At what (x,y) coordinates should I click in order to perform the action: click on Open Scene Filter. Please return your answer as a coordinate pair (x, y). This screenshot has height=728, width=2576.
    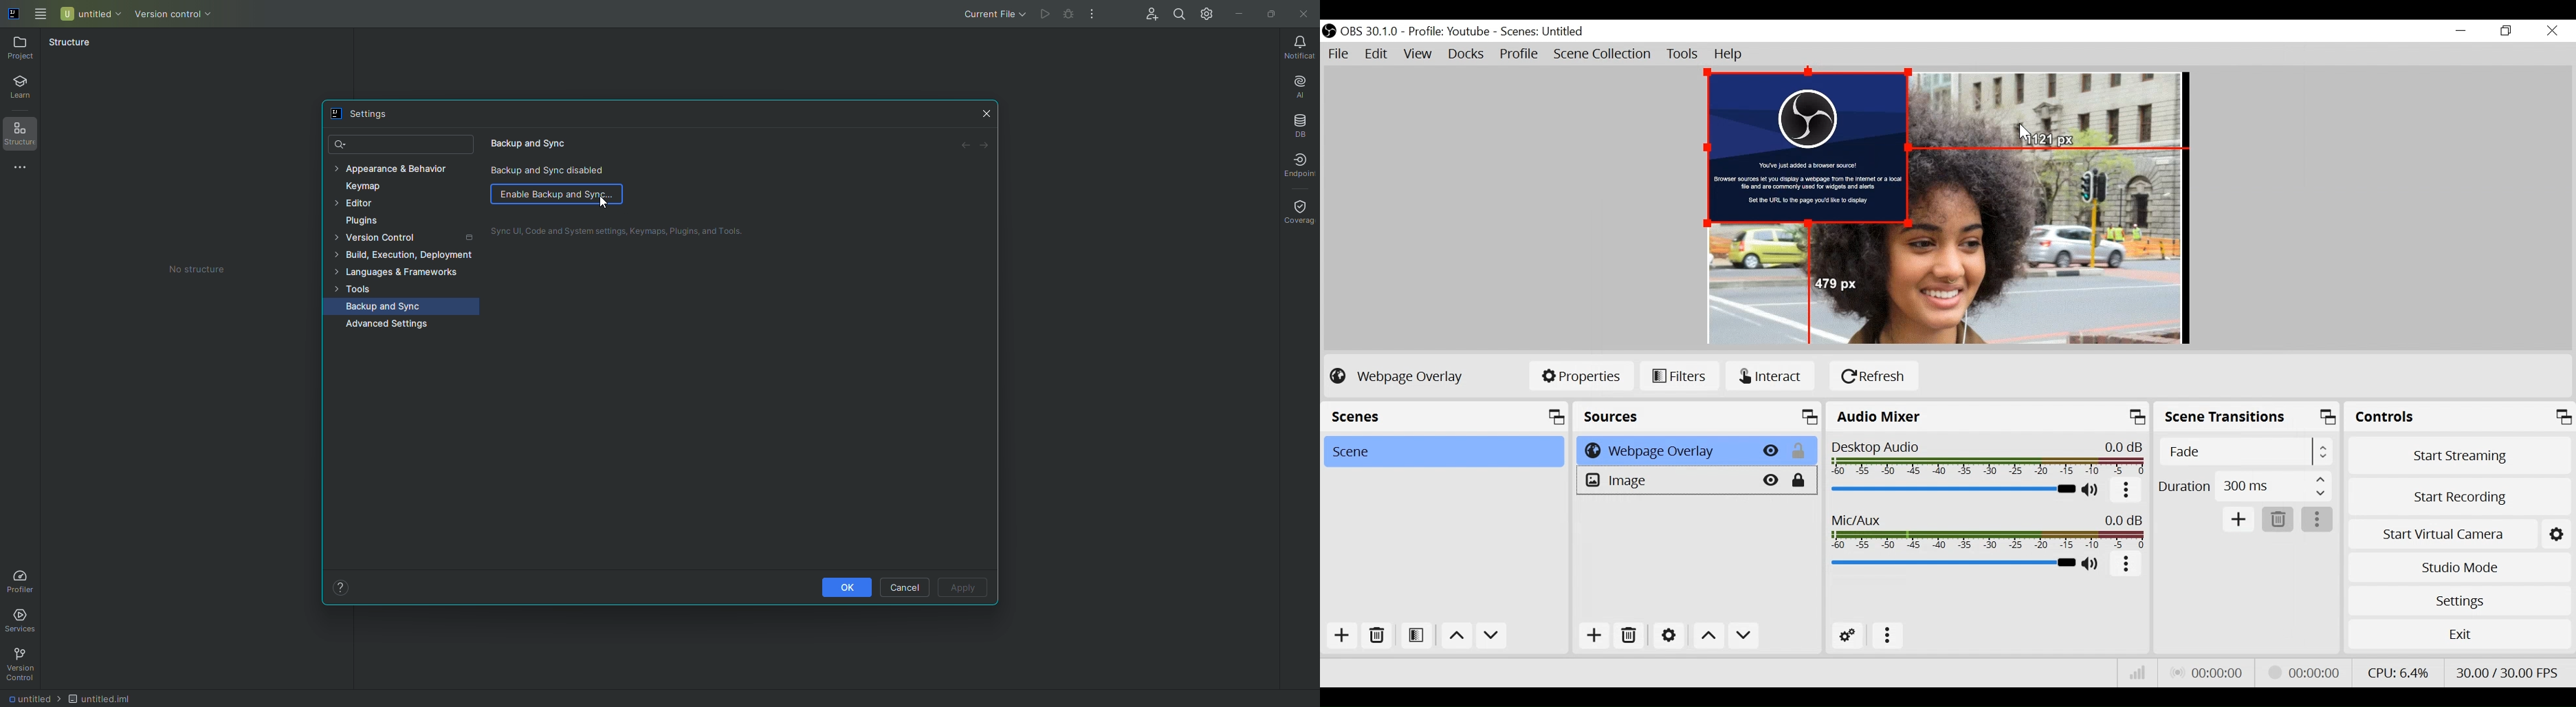
    Looking at the image, I should click on (1417, 637).